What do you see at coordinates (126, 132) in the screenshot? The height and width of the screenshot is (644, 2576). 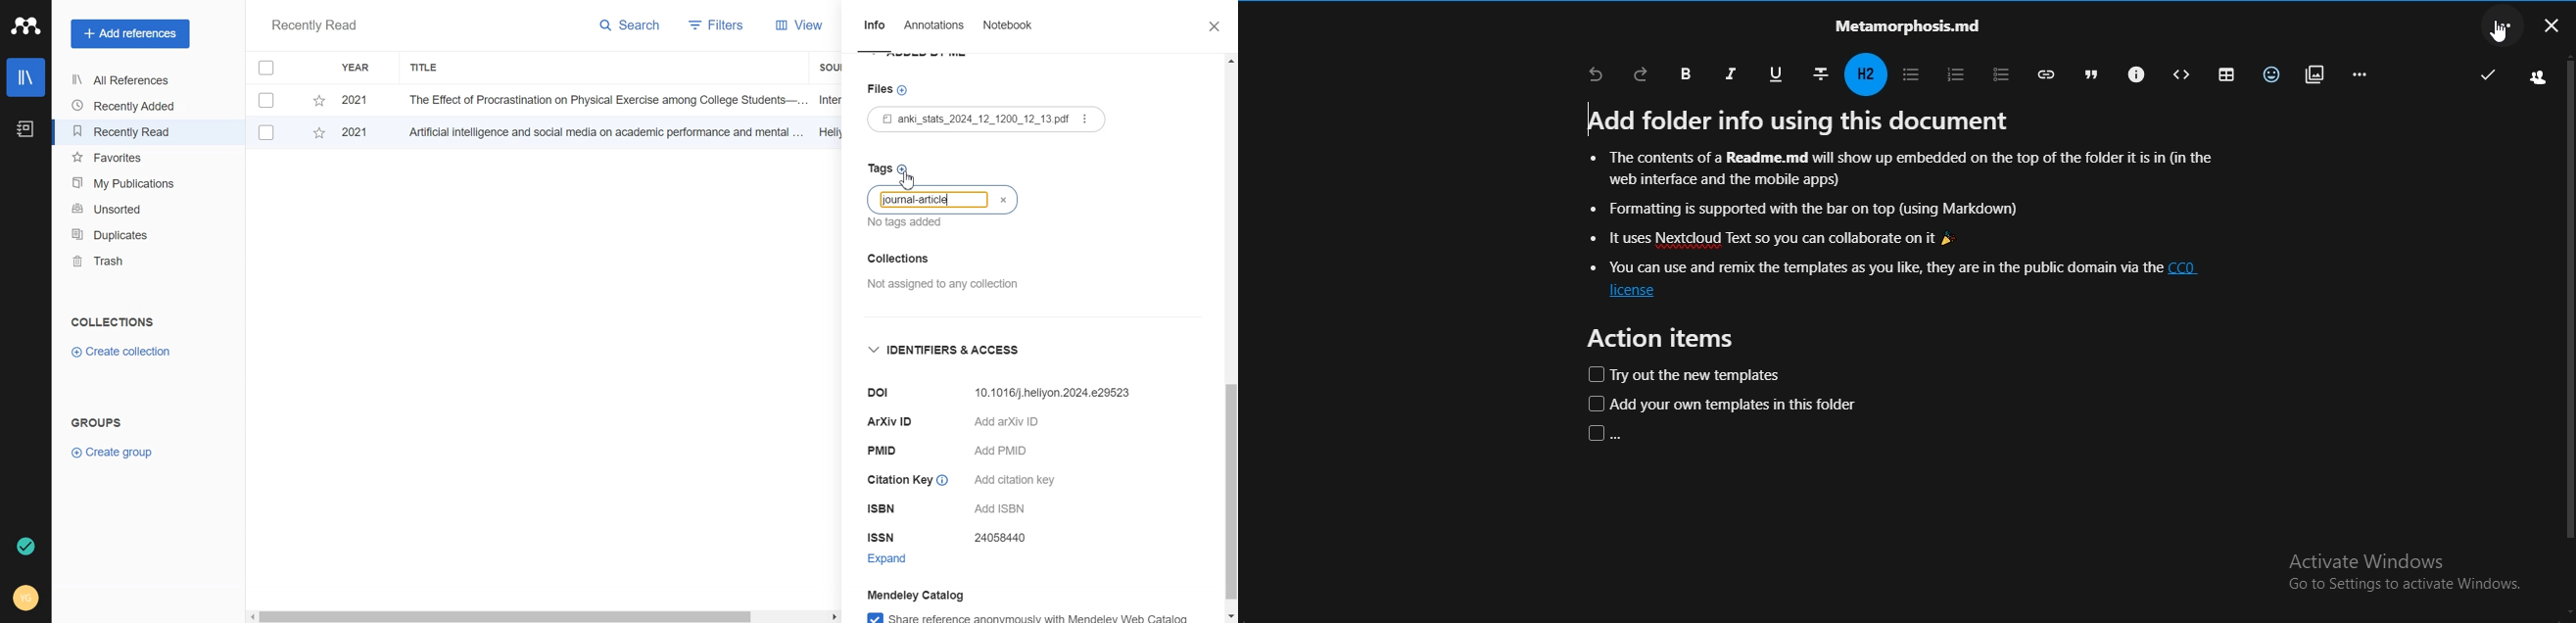 I see `Recently Read` at bounding box center [126, 132].